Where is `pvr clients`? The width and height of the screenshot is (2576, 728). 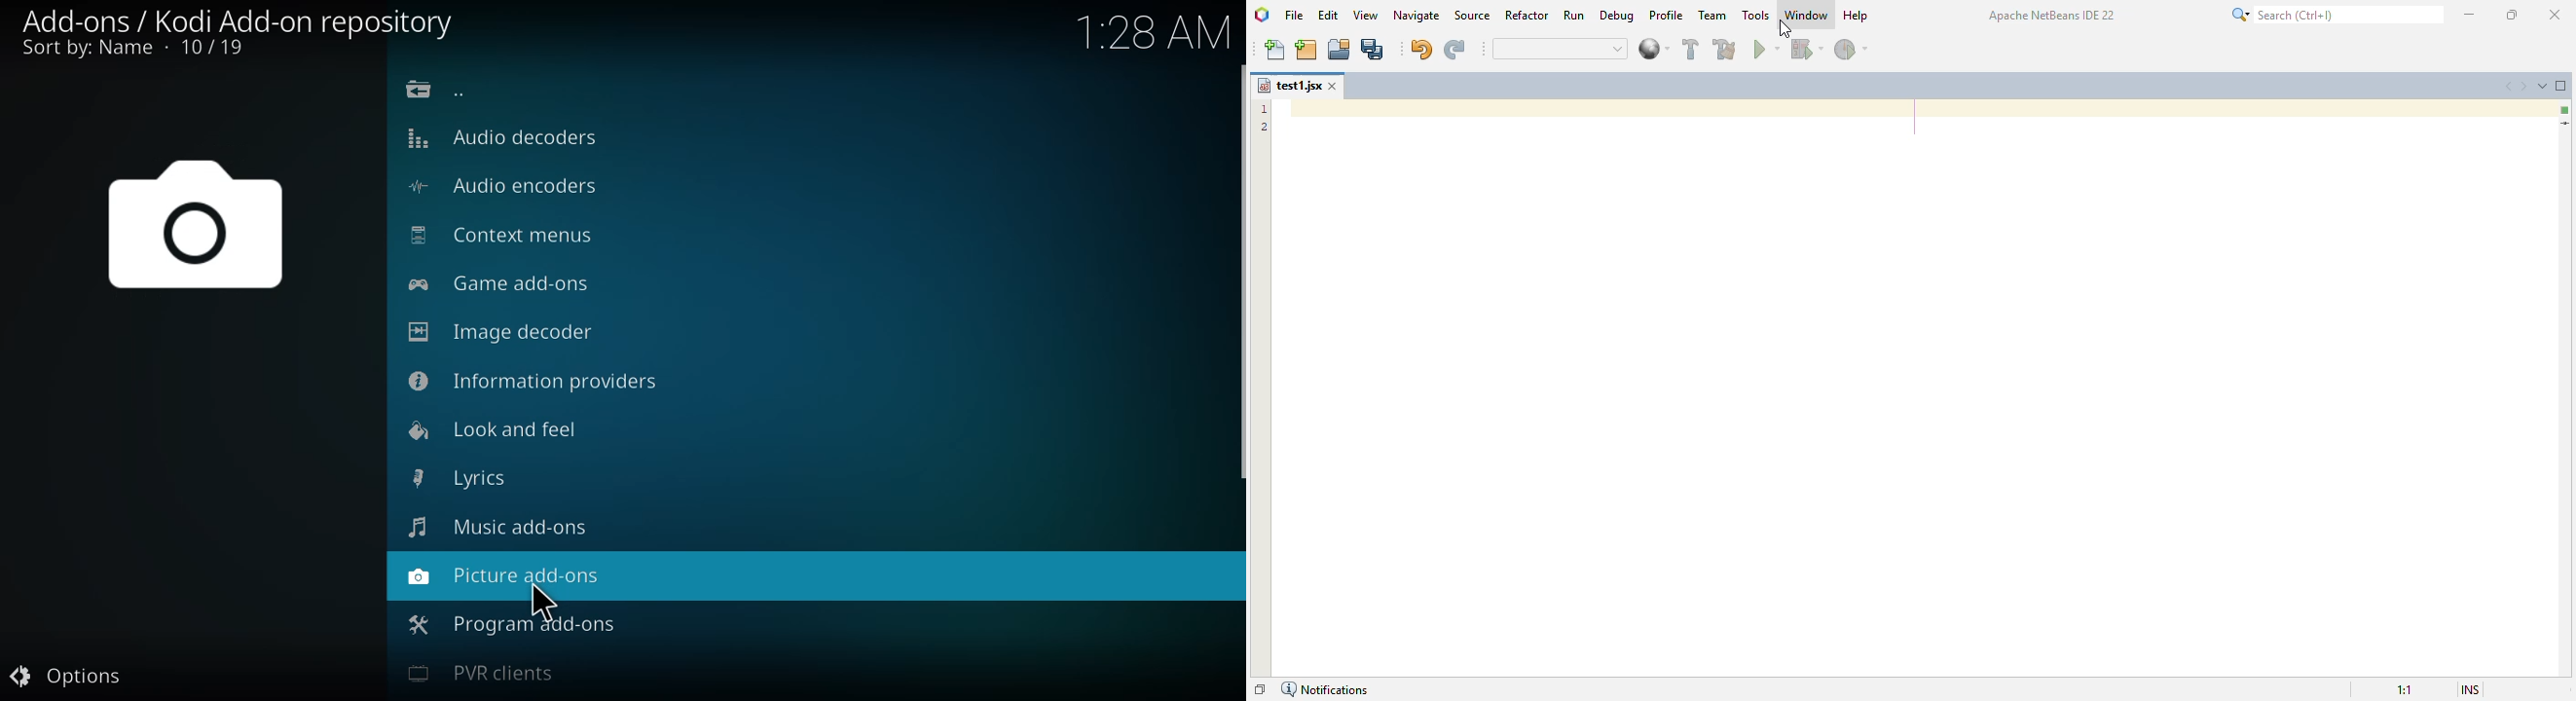 pvr clients is located at coordinates (486, 673).